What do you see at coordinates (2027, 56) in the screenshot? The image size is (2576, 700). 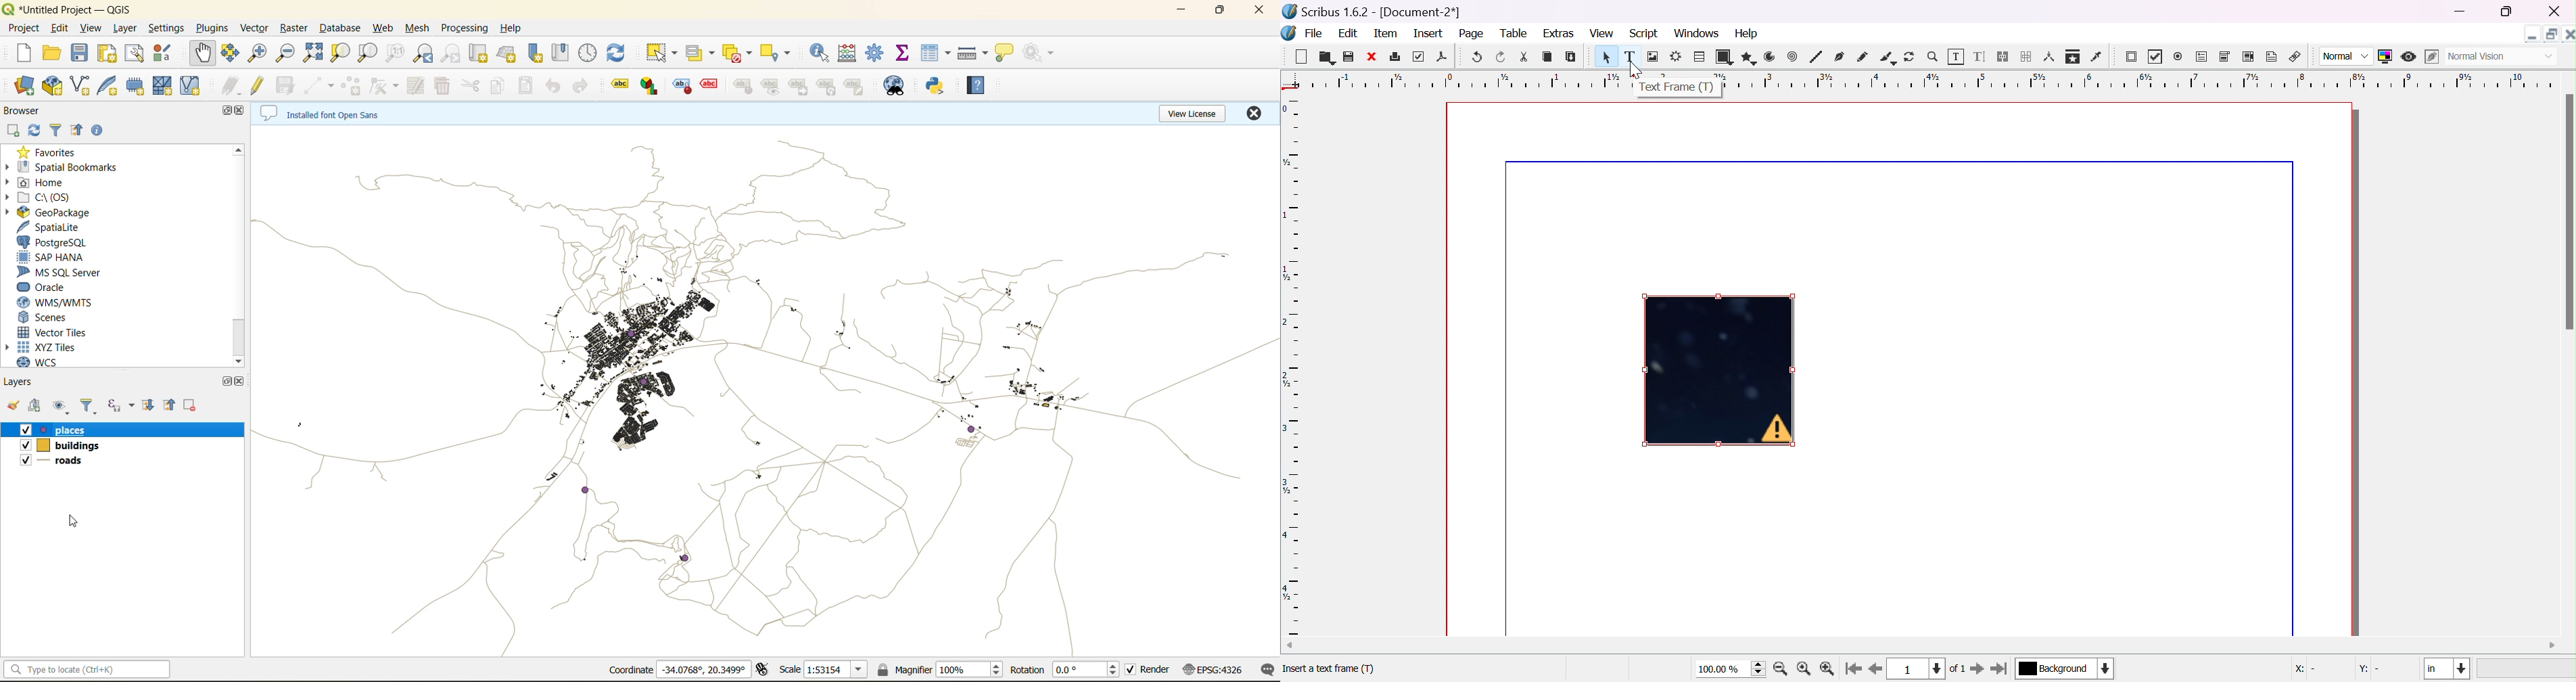 I see `unlink text frames` at bounding box center [2027, 56].